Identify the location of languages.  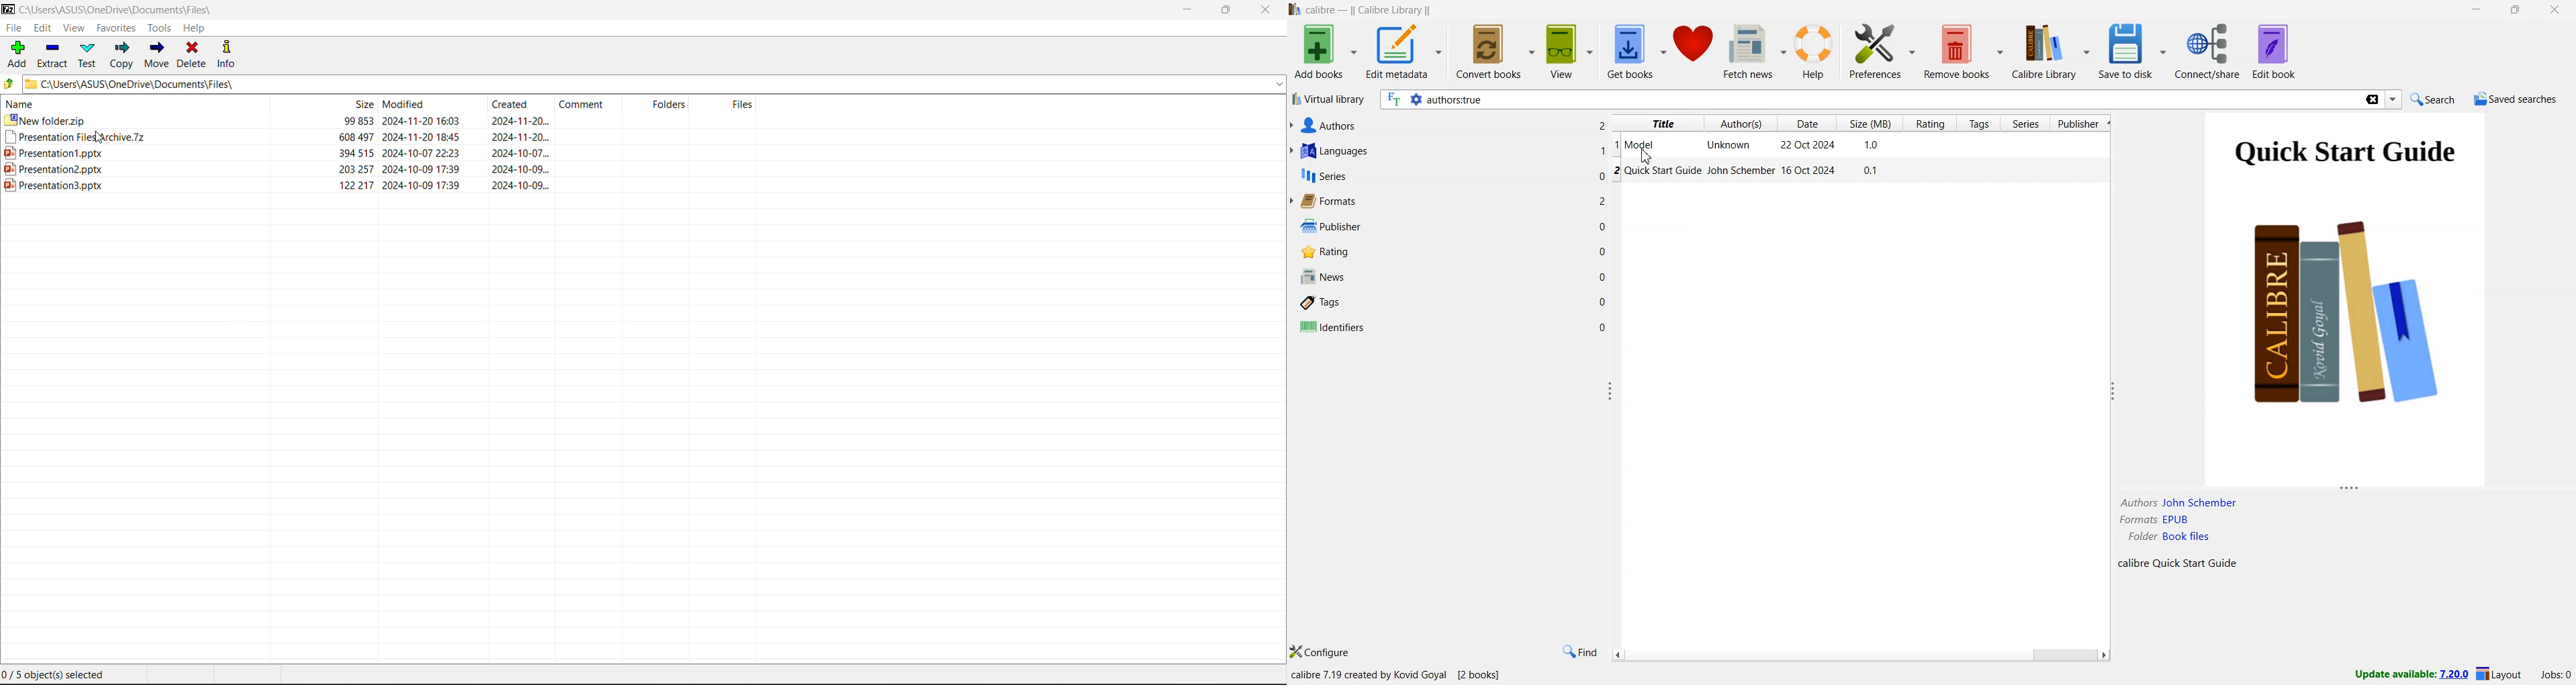
(1332, 152).